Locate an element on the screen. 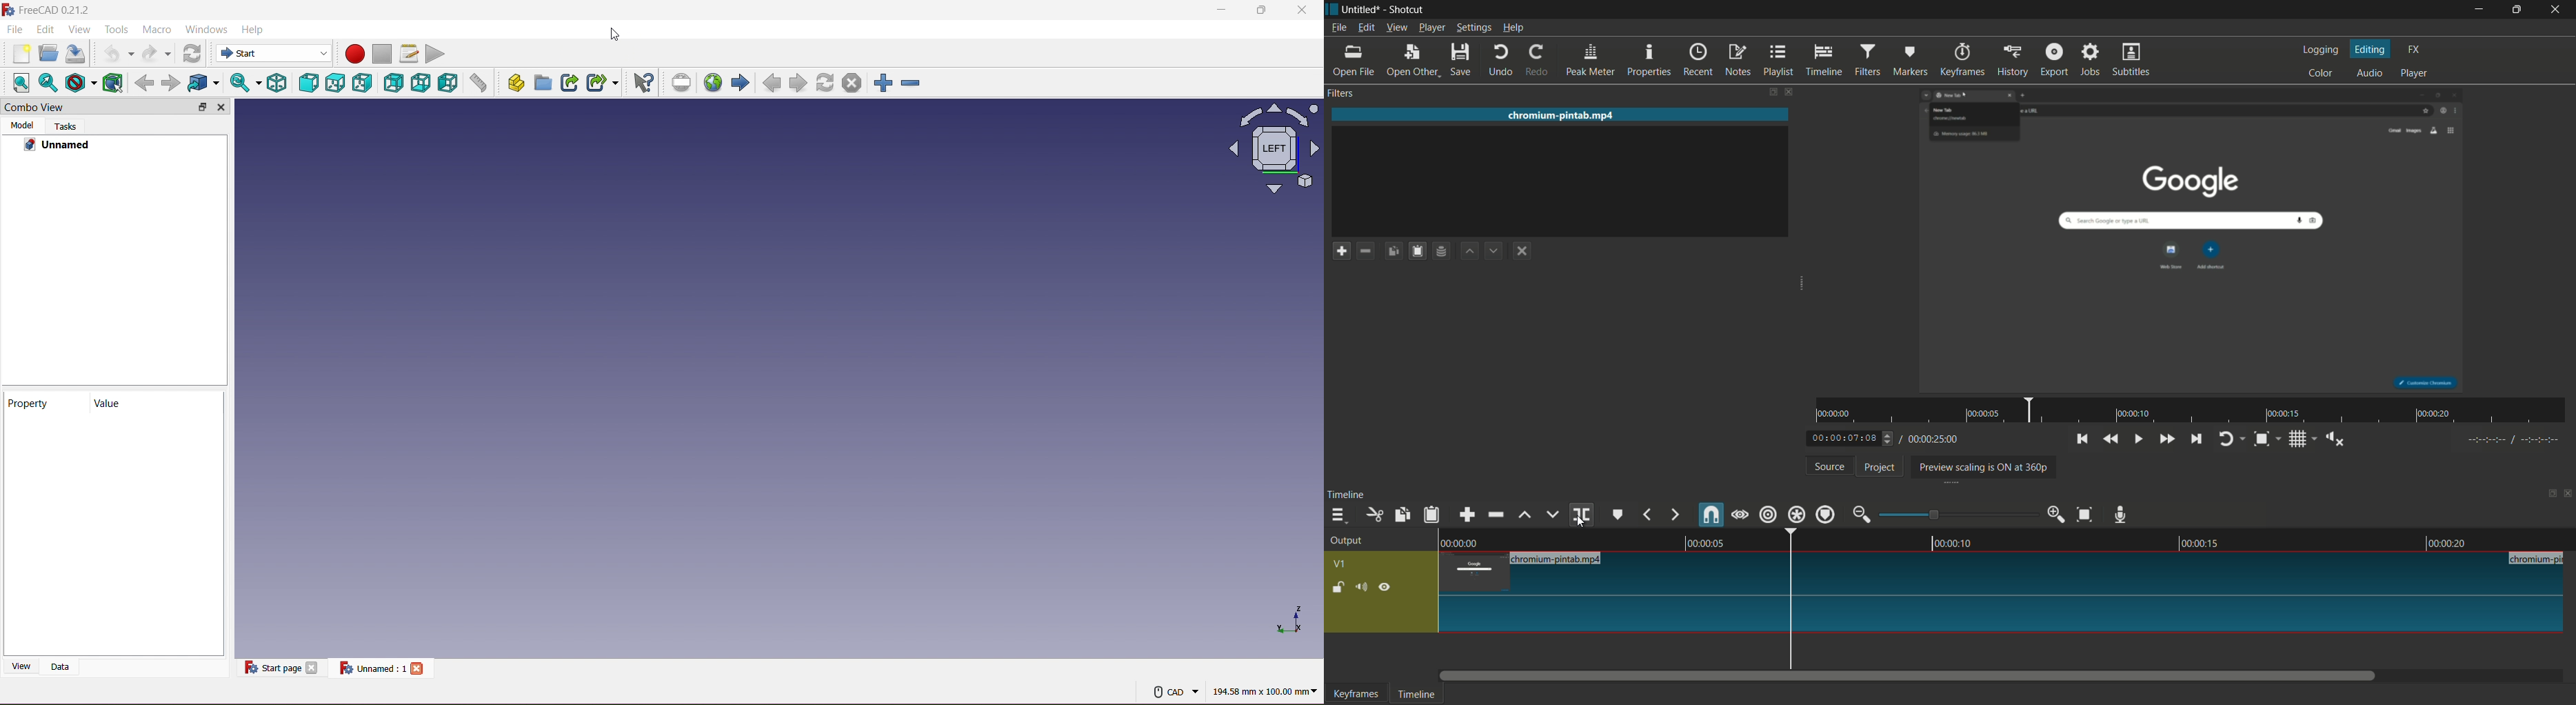  edit menu is located at coordinates (1365, 27).